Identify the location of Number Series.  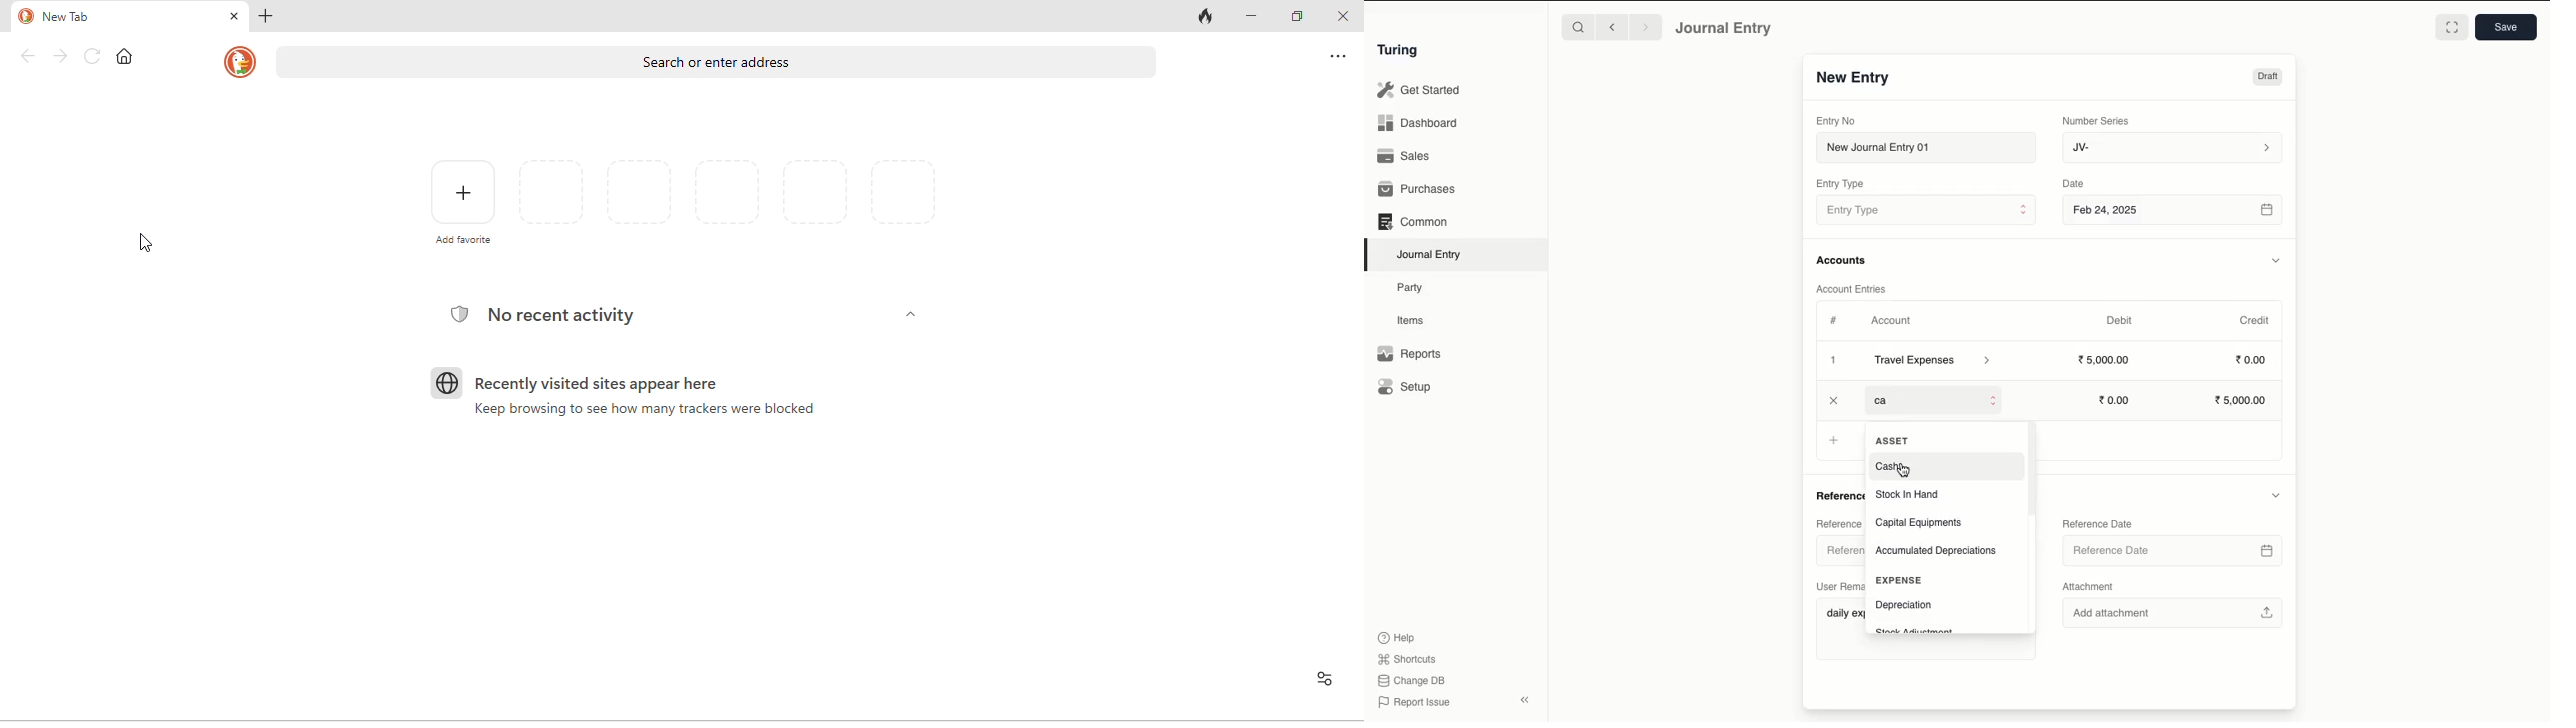
(2099, 121).